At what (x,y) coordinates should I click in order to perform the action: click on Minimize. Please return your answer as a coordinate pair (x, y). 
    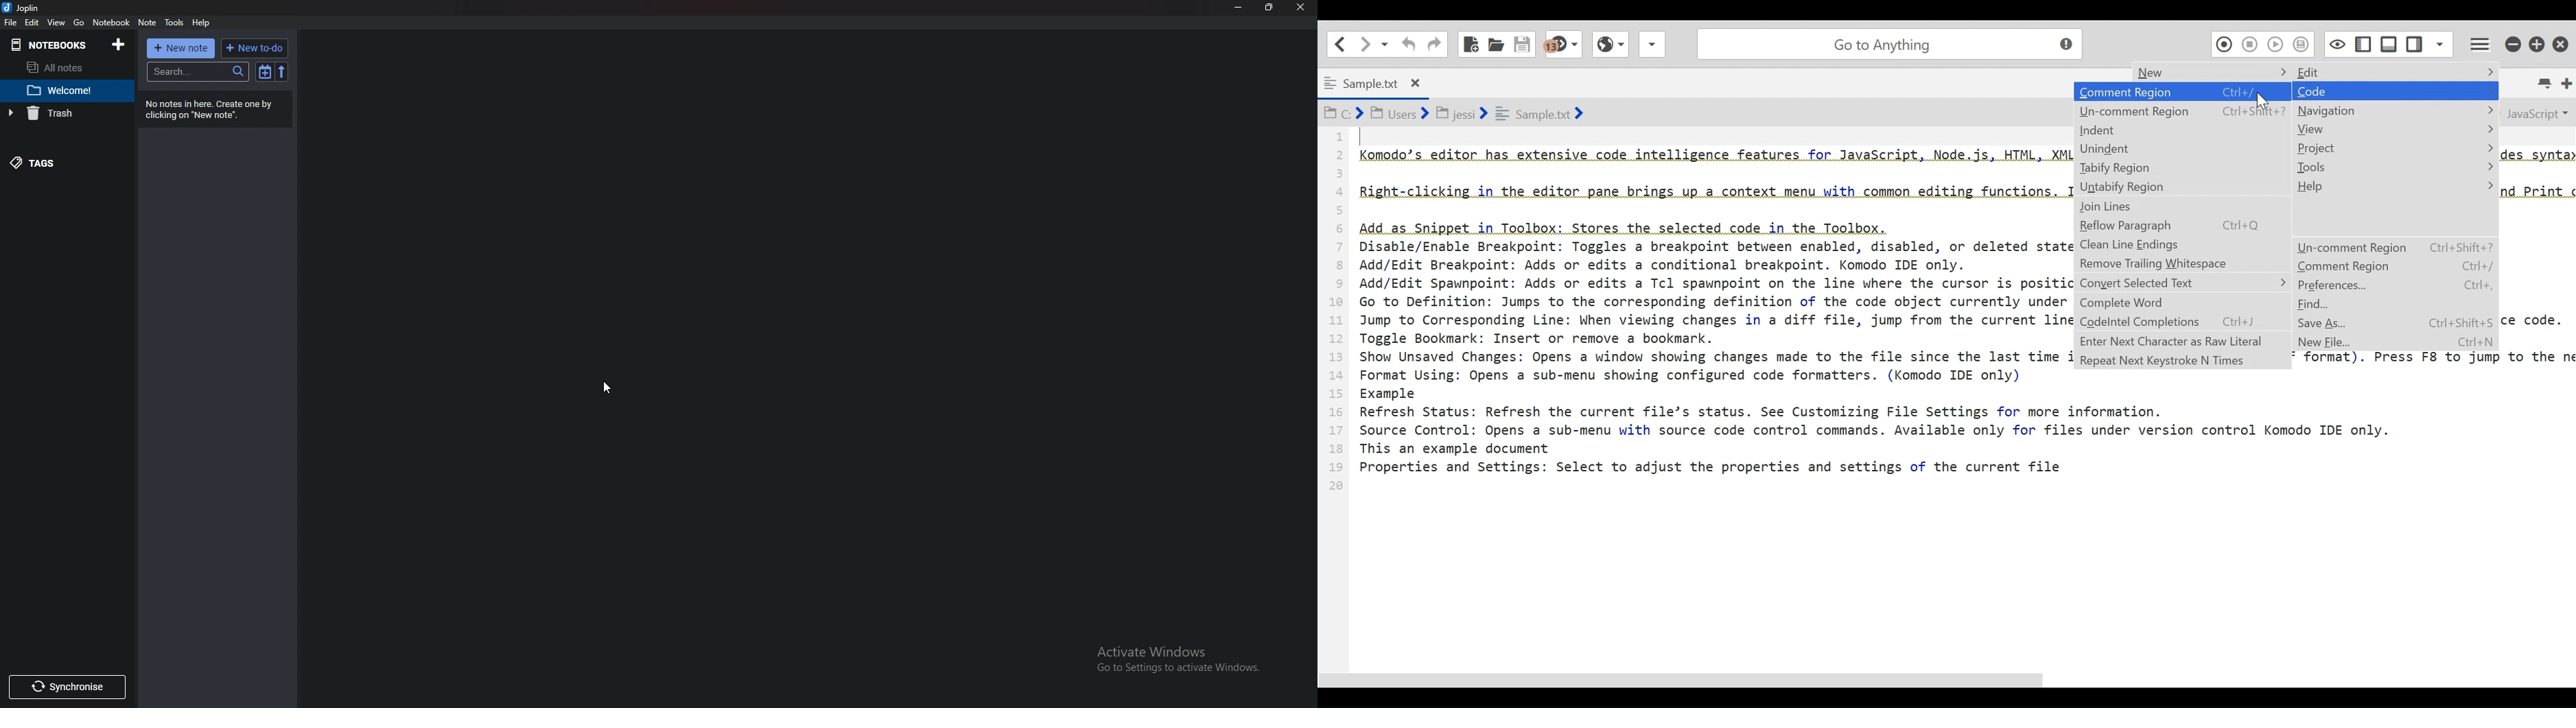
    Looking at the image, I should click on (1240, 7).